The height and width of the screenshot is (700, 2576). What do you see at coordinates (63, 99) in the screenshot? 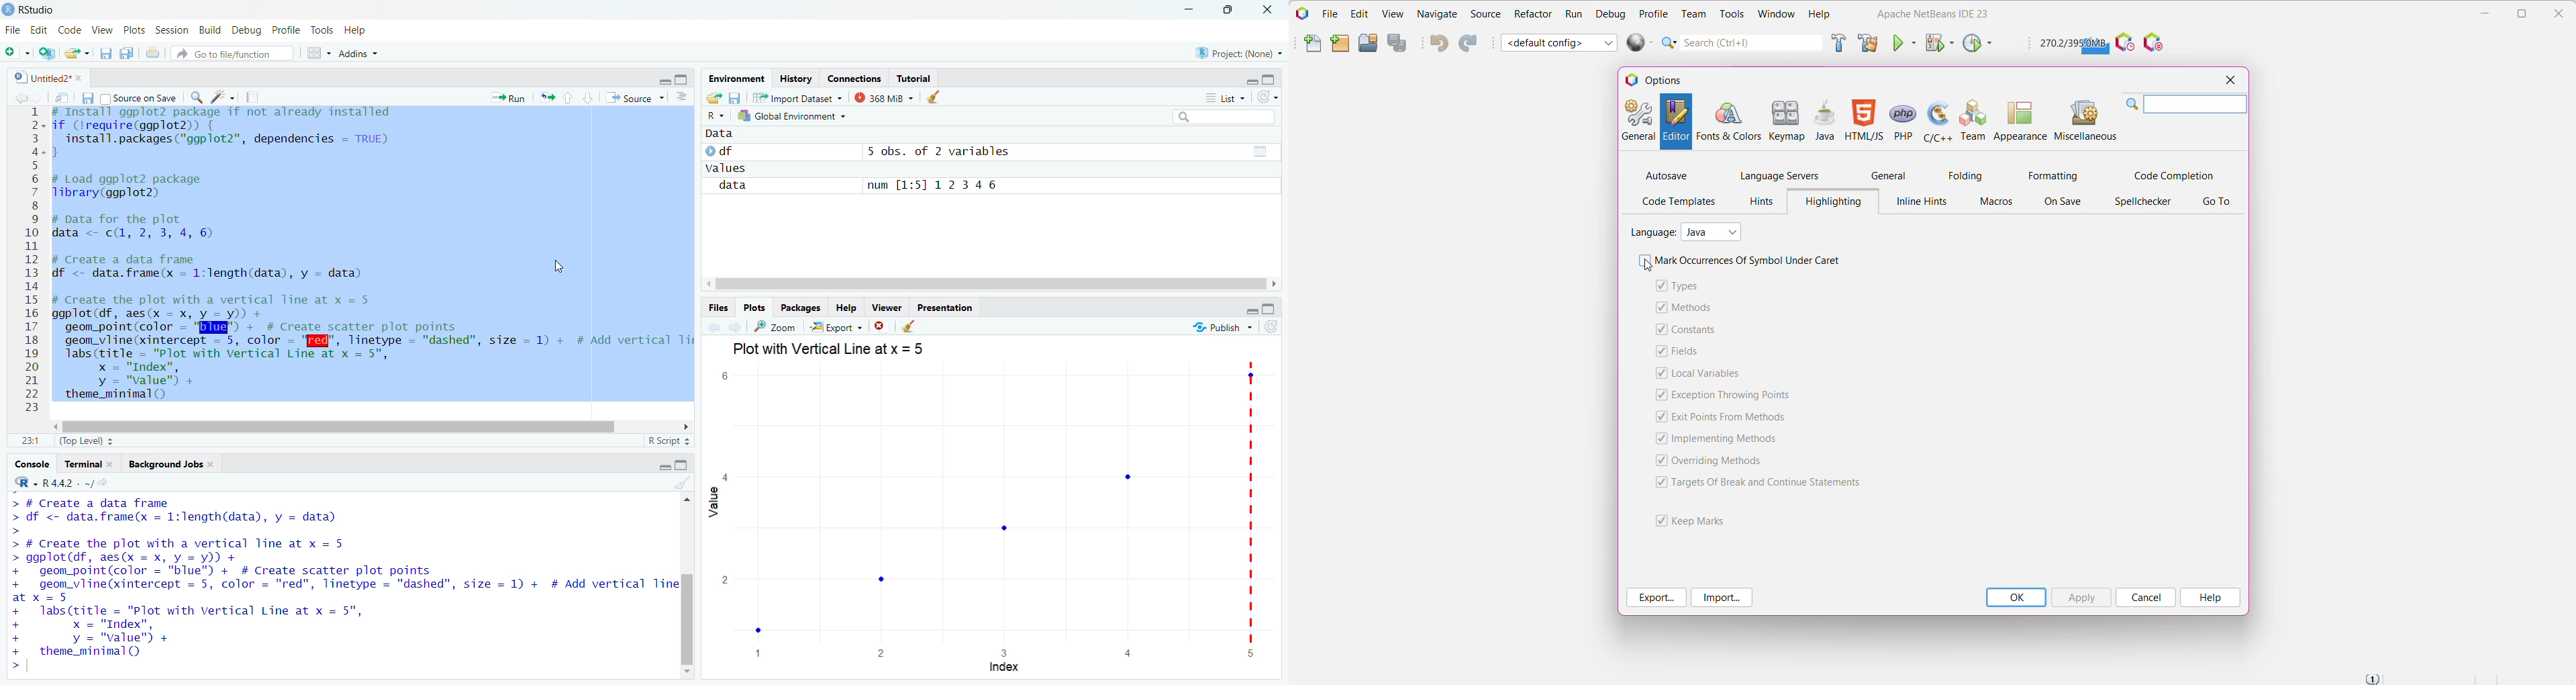
I see `move` at bounding box center [63, 99].